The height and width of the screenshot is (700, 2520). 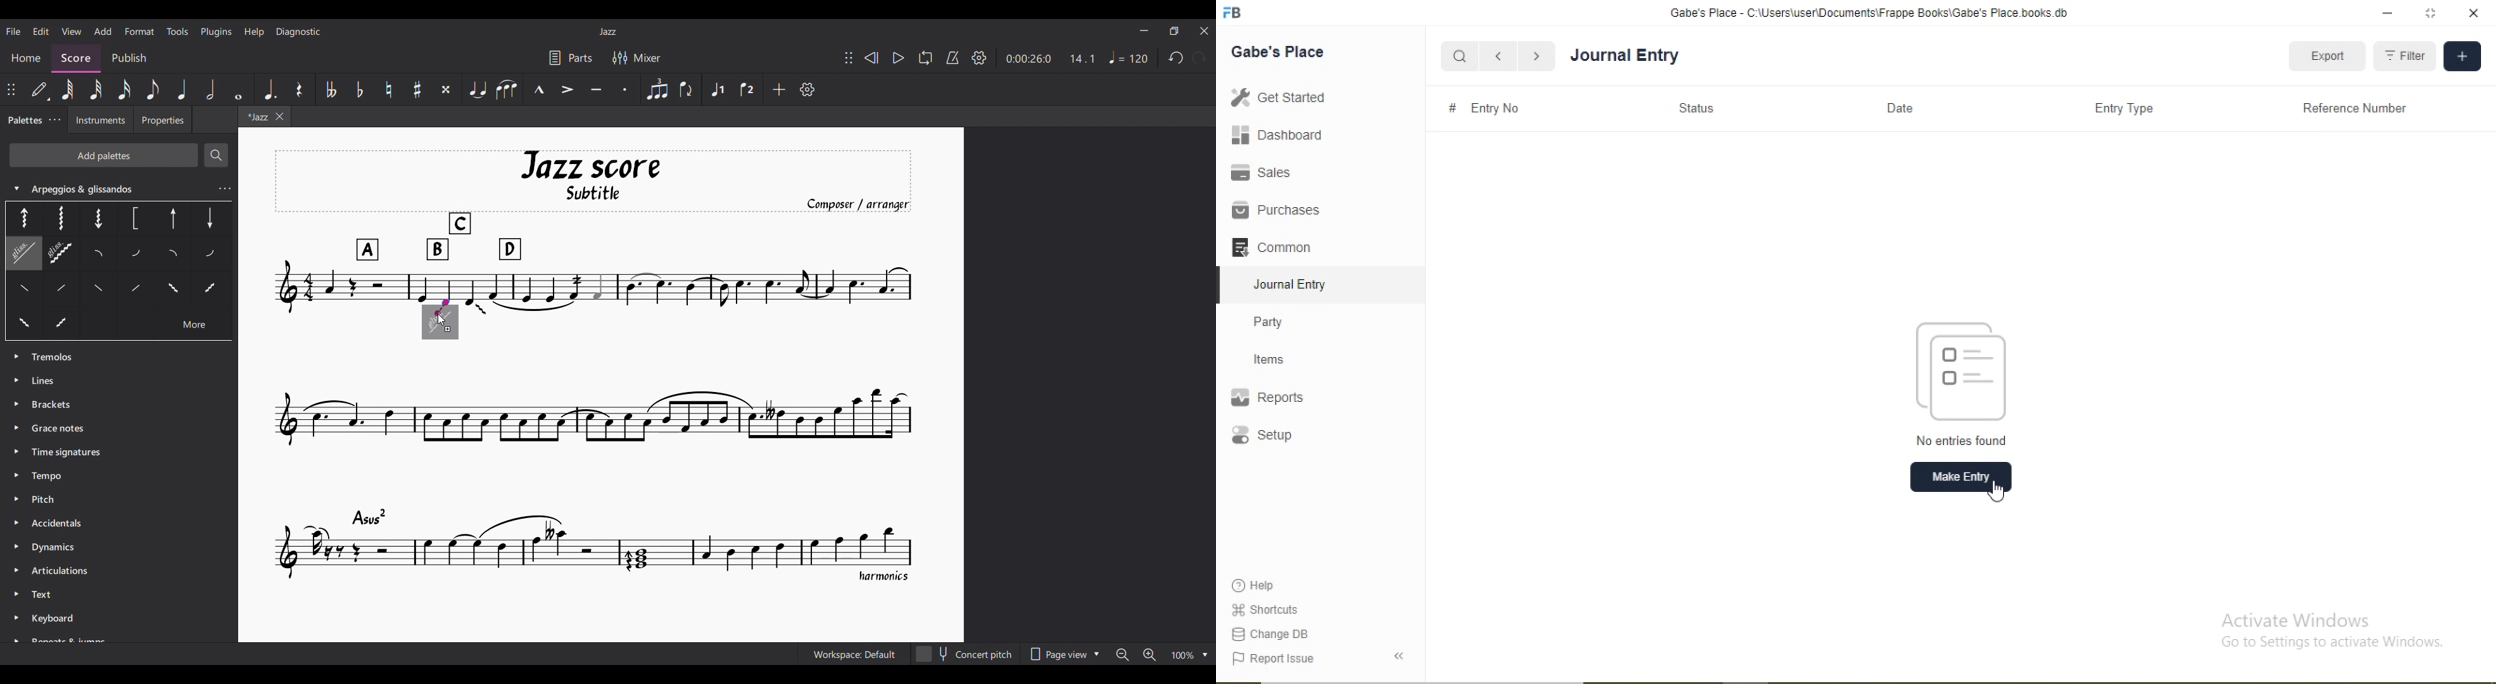 I want to click on Toggle flat, so click(x=360, y=89).